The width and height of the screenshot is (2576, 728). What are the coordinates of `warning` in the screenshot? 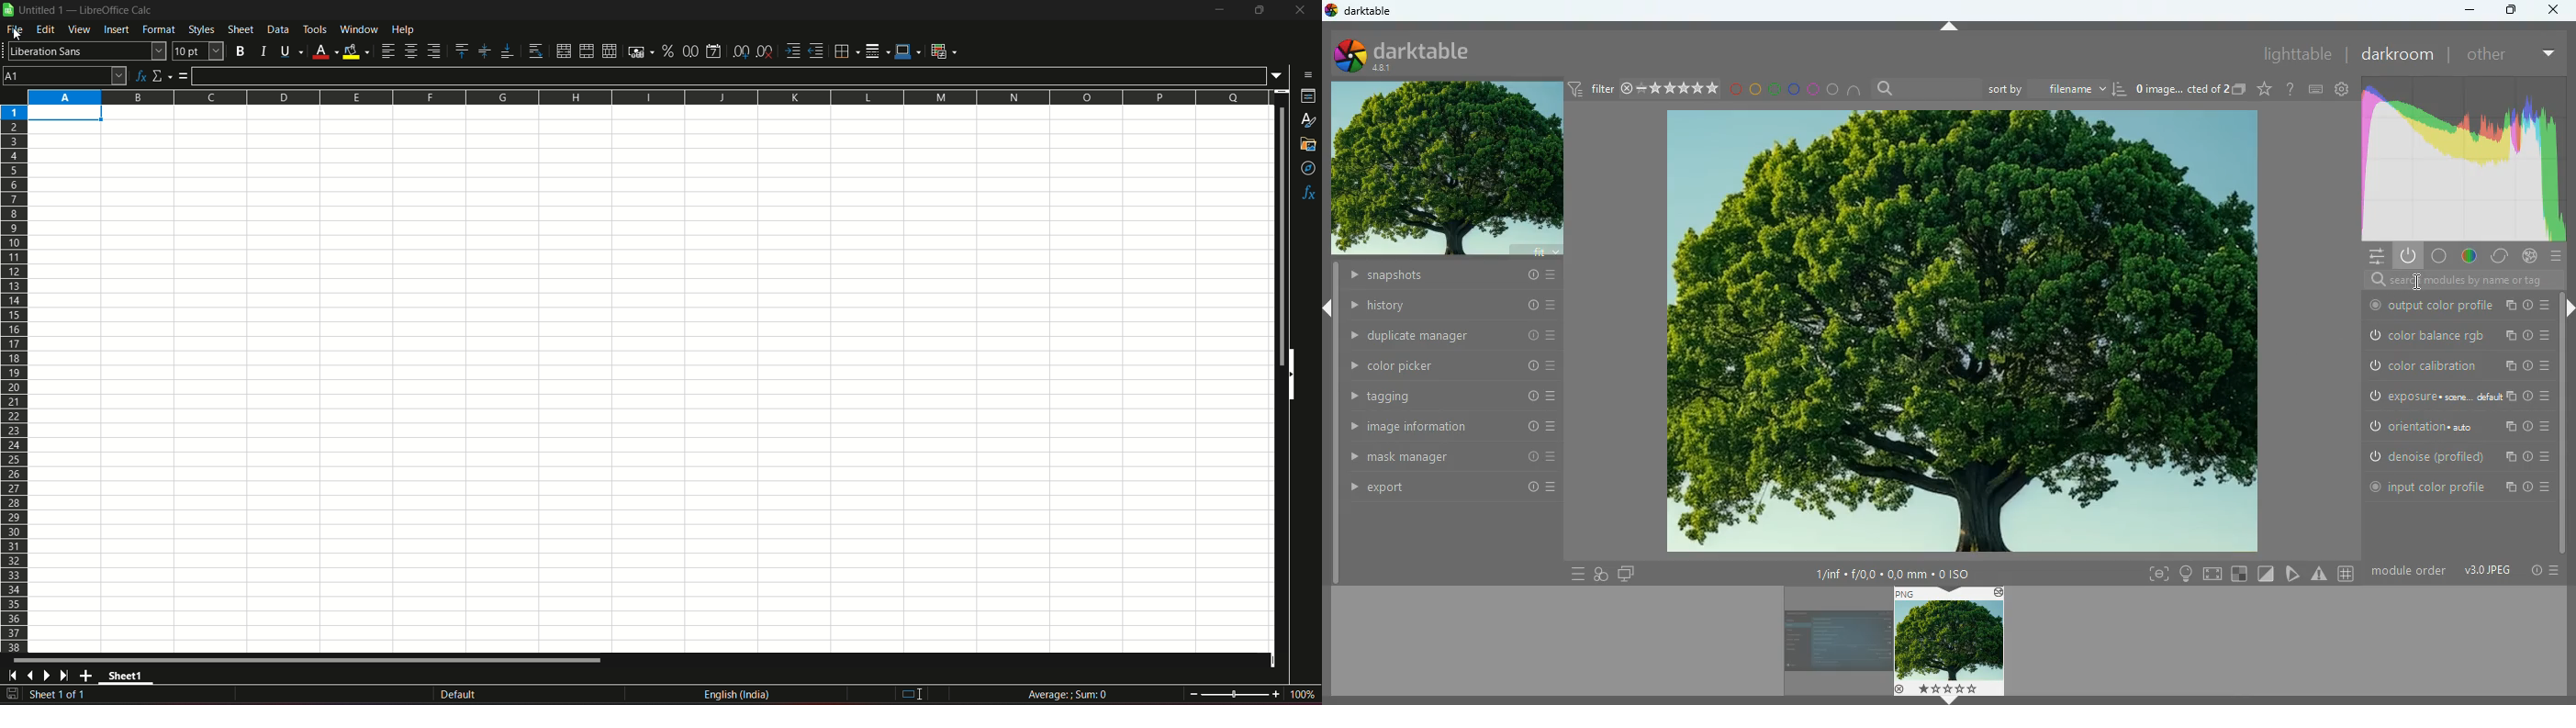 It's located at (2319, 573).